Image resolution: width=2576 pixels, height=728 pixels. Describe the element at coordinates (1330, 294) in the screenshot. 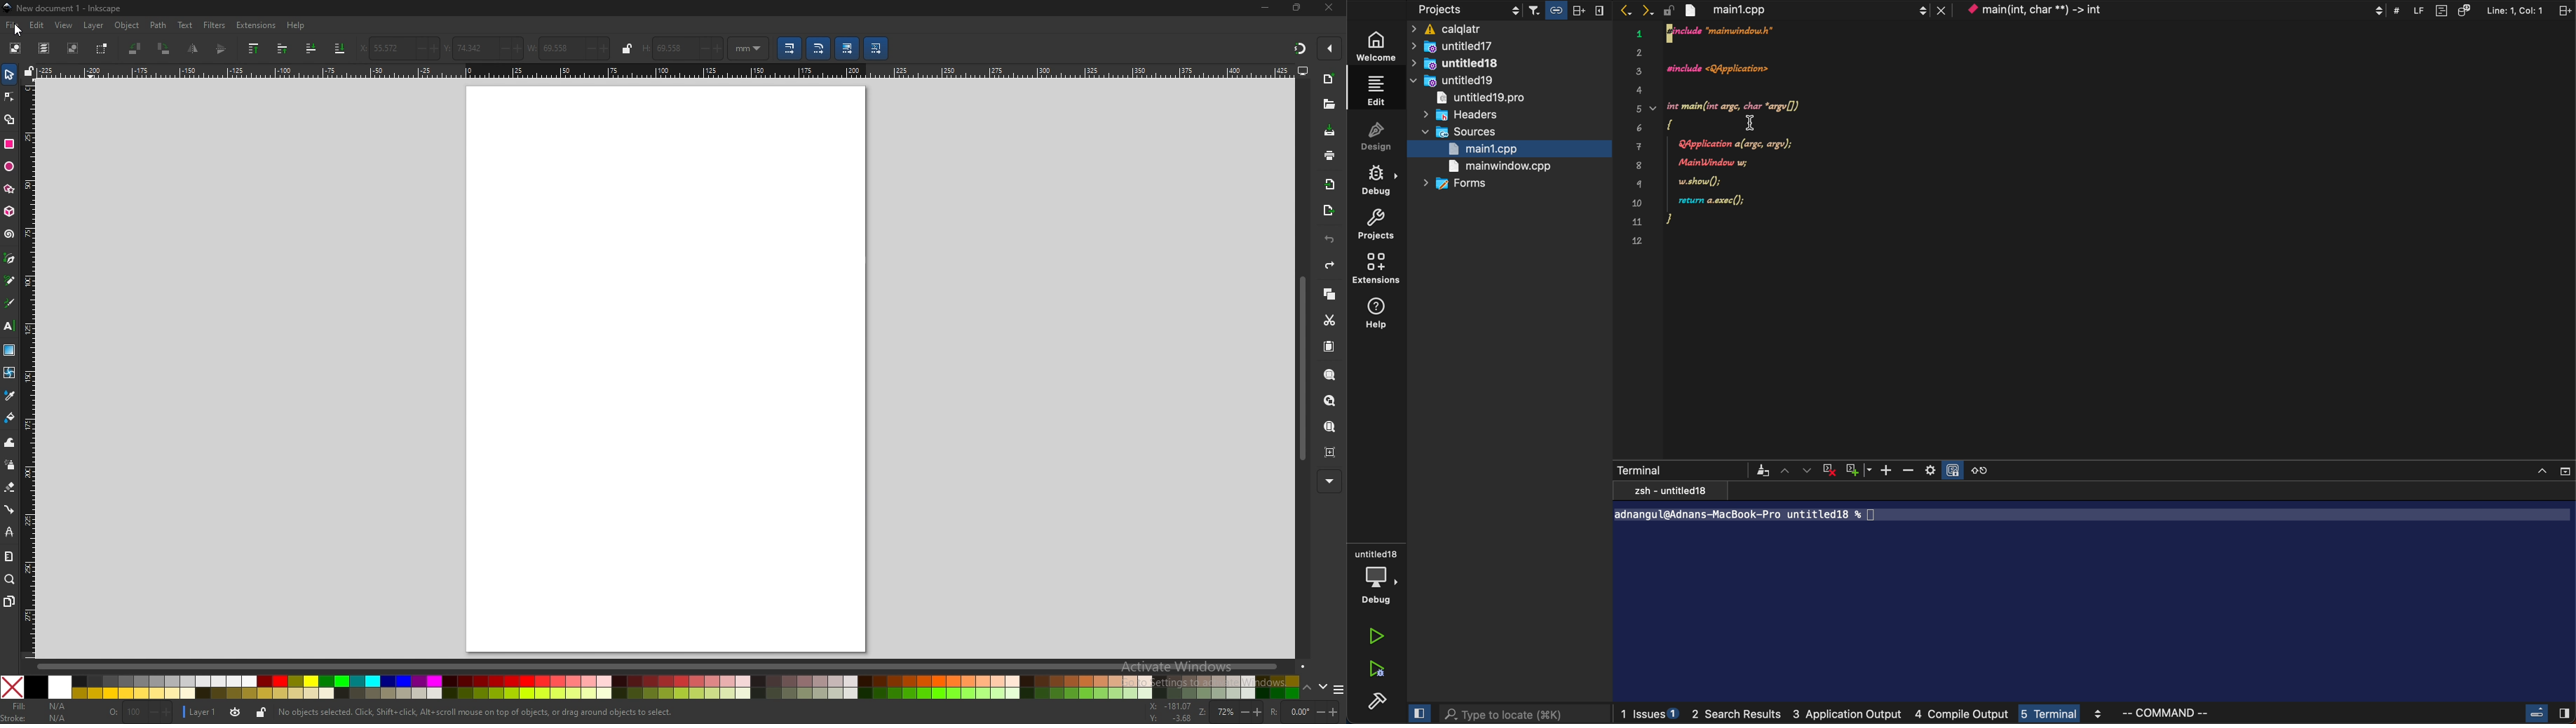

I see `copy` at that location.